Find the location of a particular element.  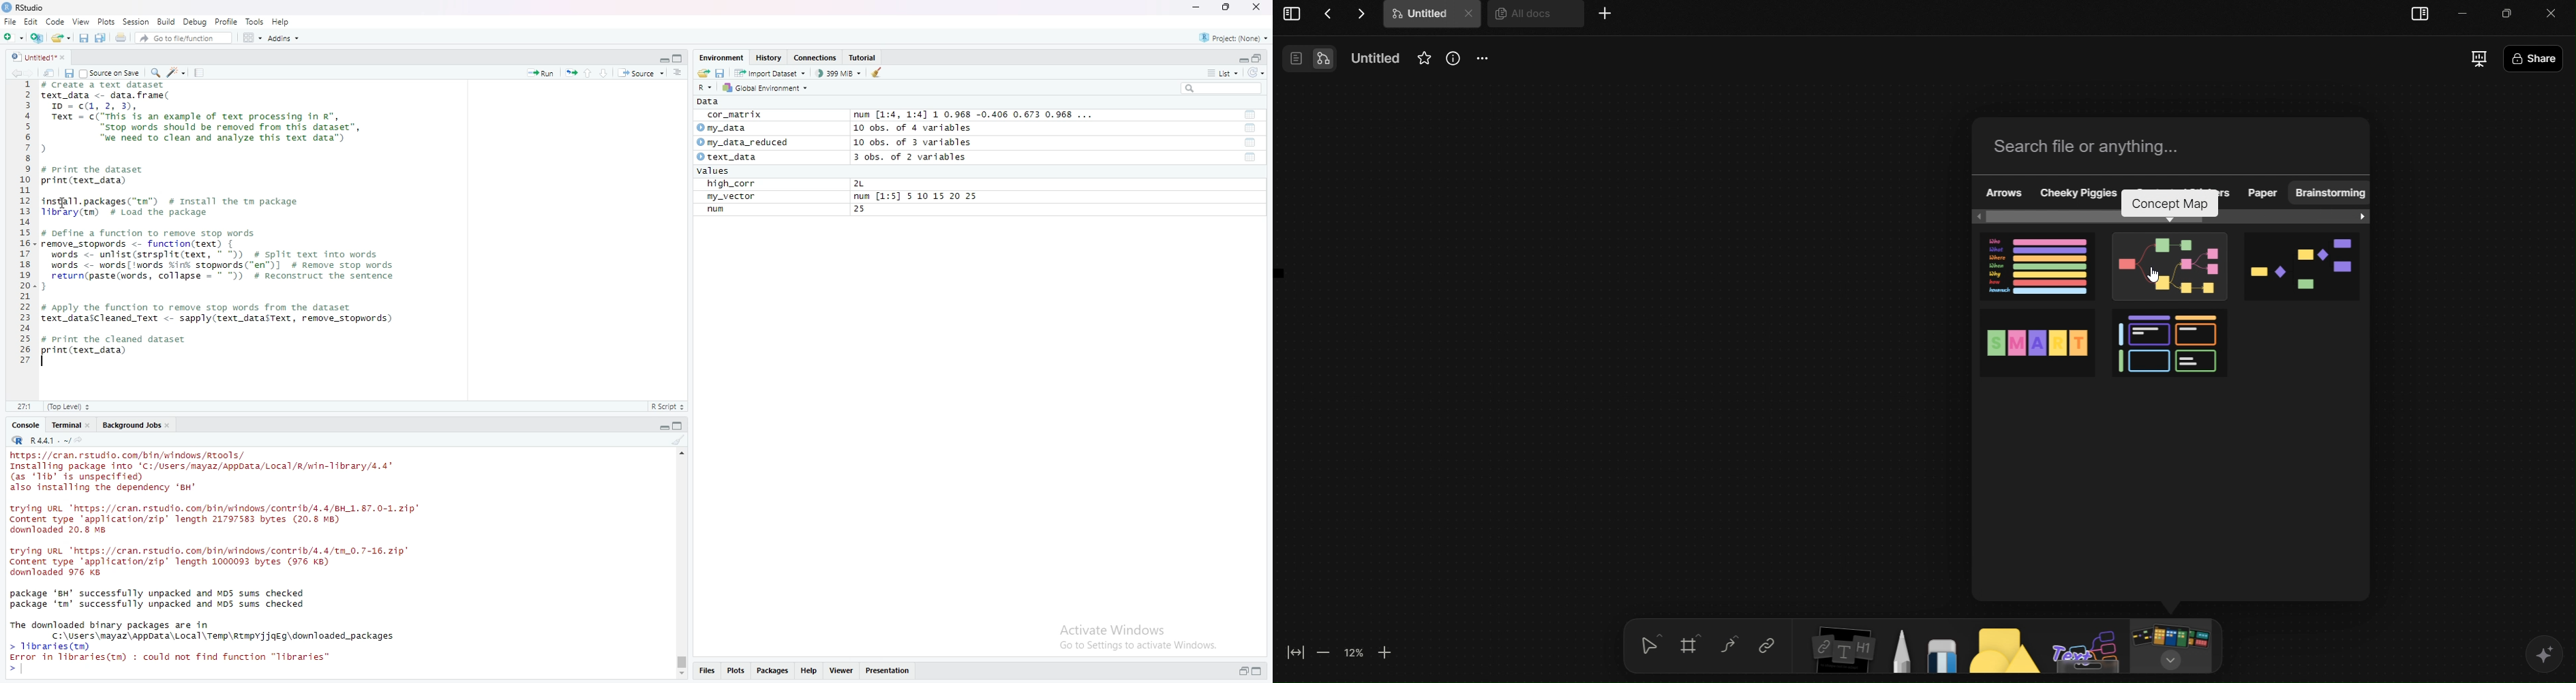

Cheeky Piggies is located at coordinates (2081, 194).